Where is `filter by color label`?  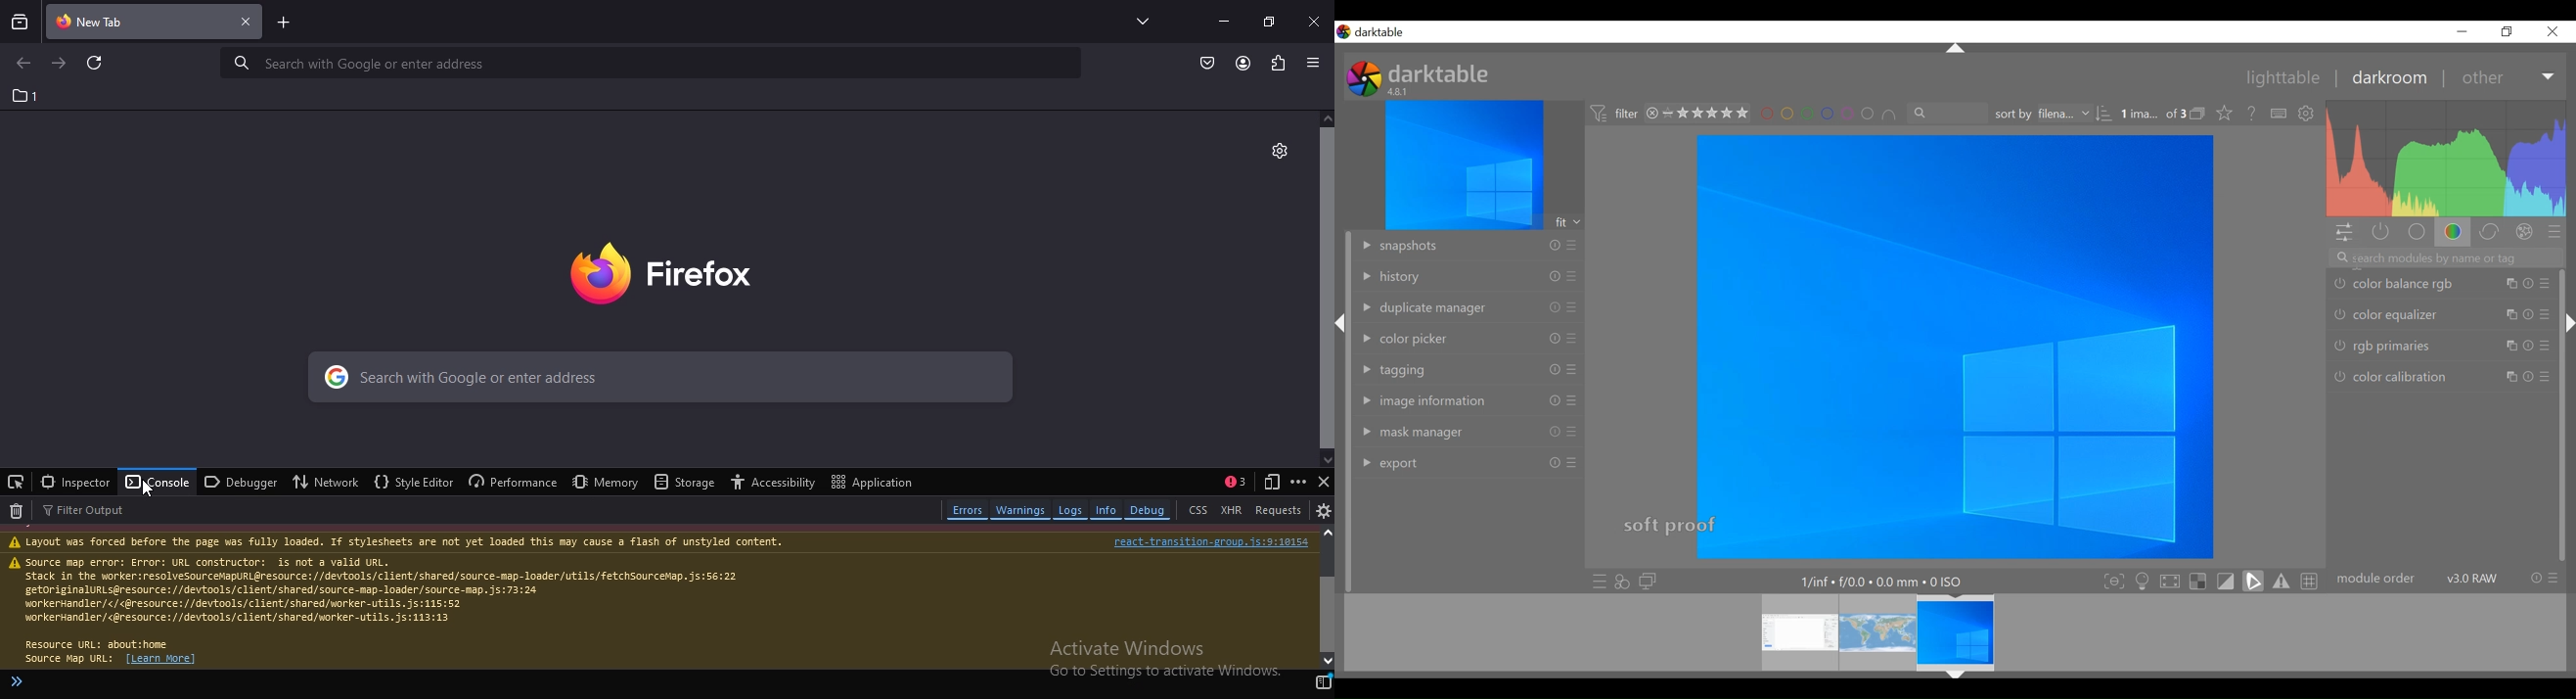 filter by color label is located at coordinates (1827, 114).